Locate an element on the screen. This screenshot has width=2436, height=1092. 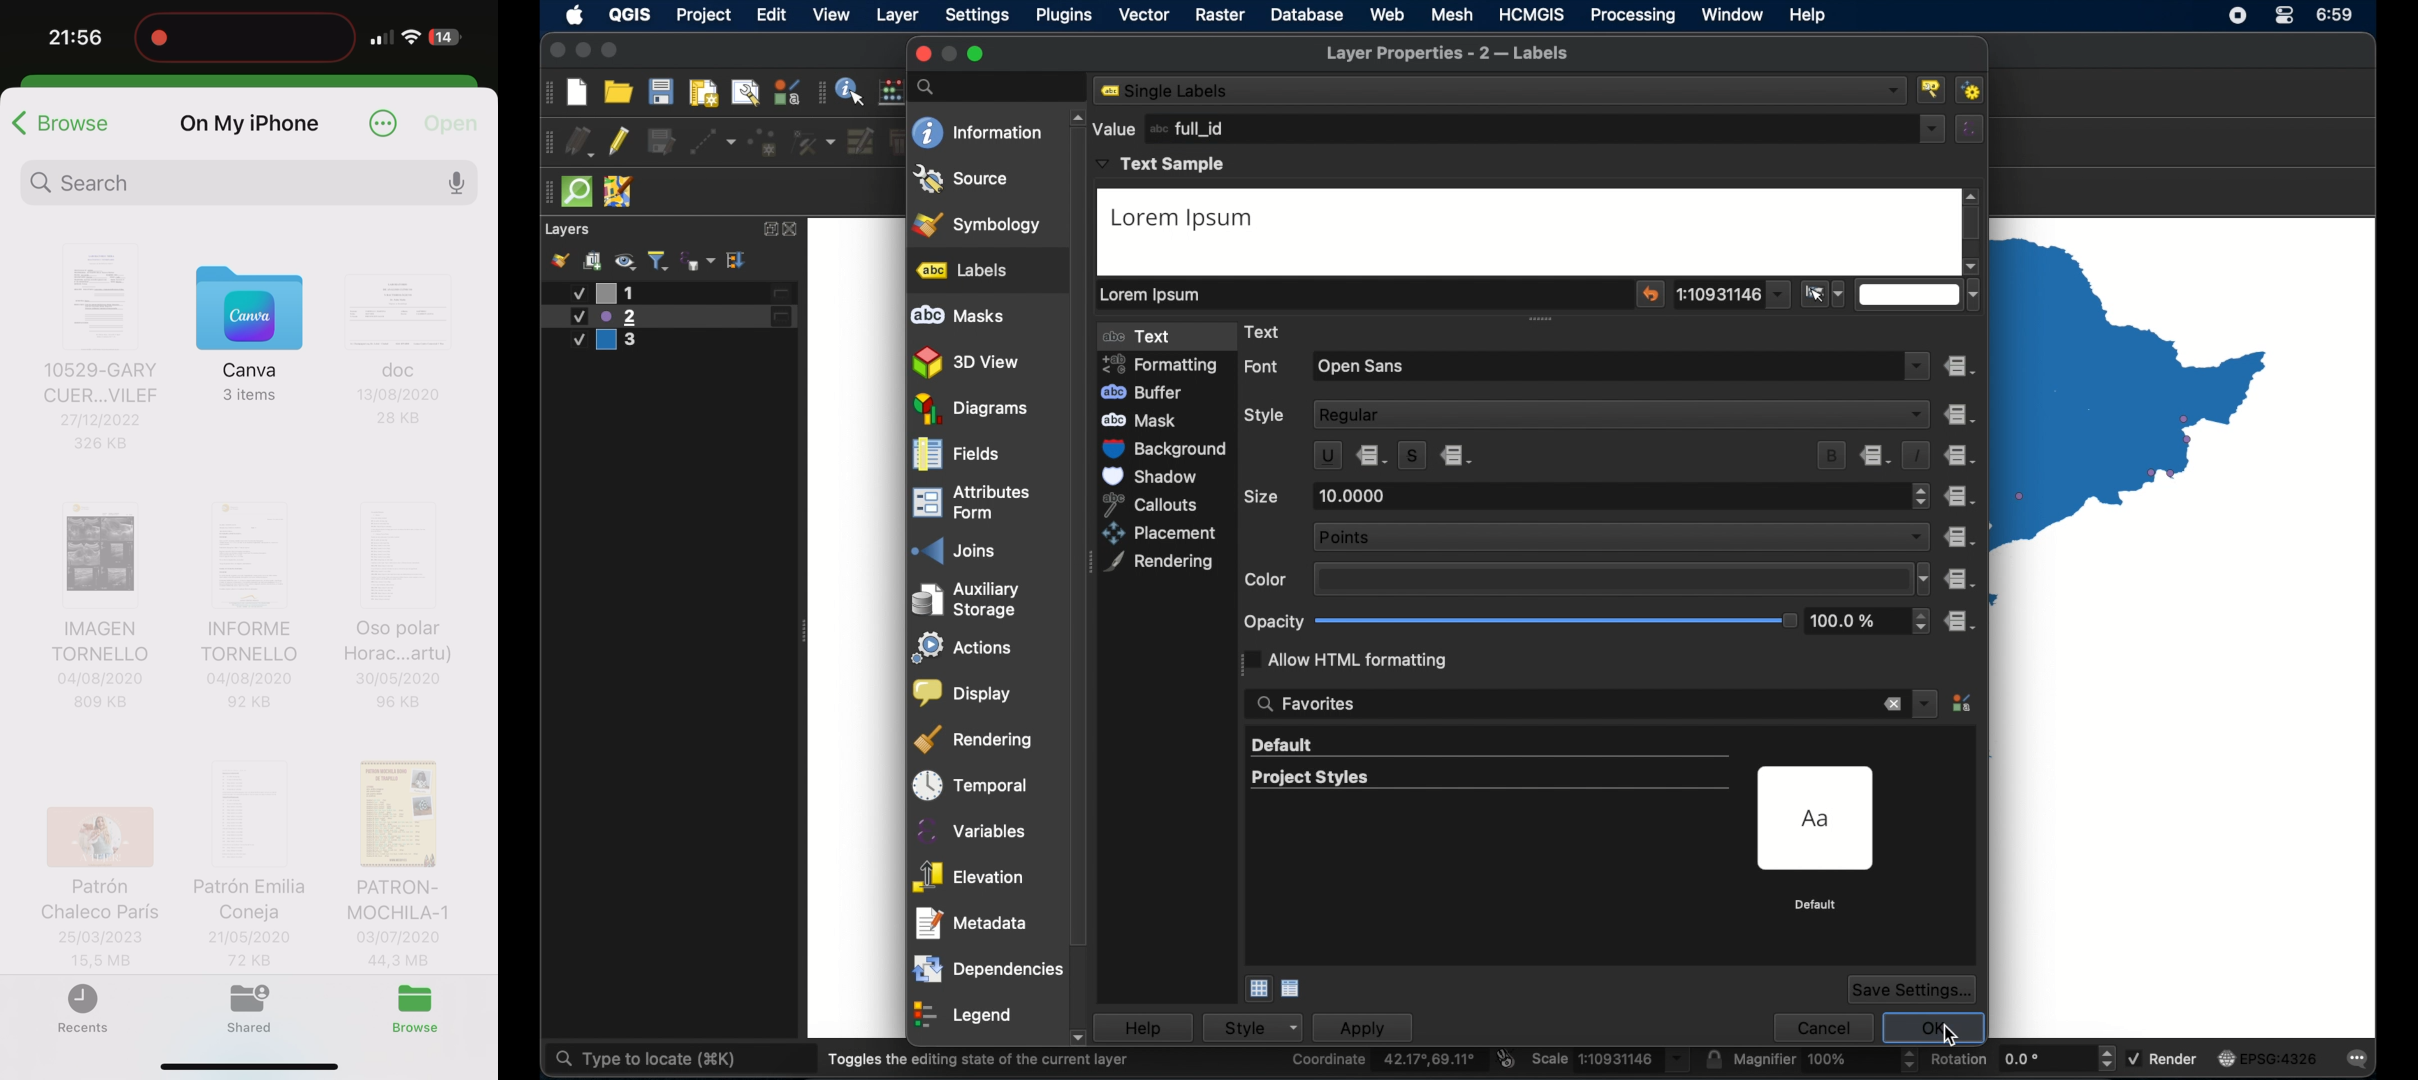
processing is located at coordinates (1632, 15).